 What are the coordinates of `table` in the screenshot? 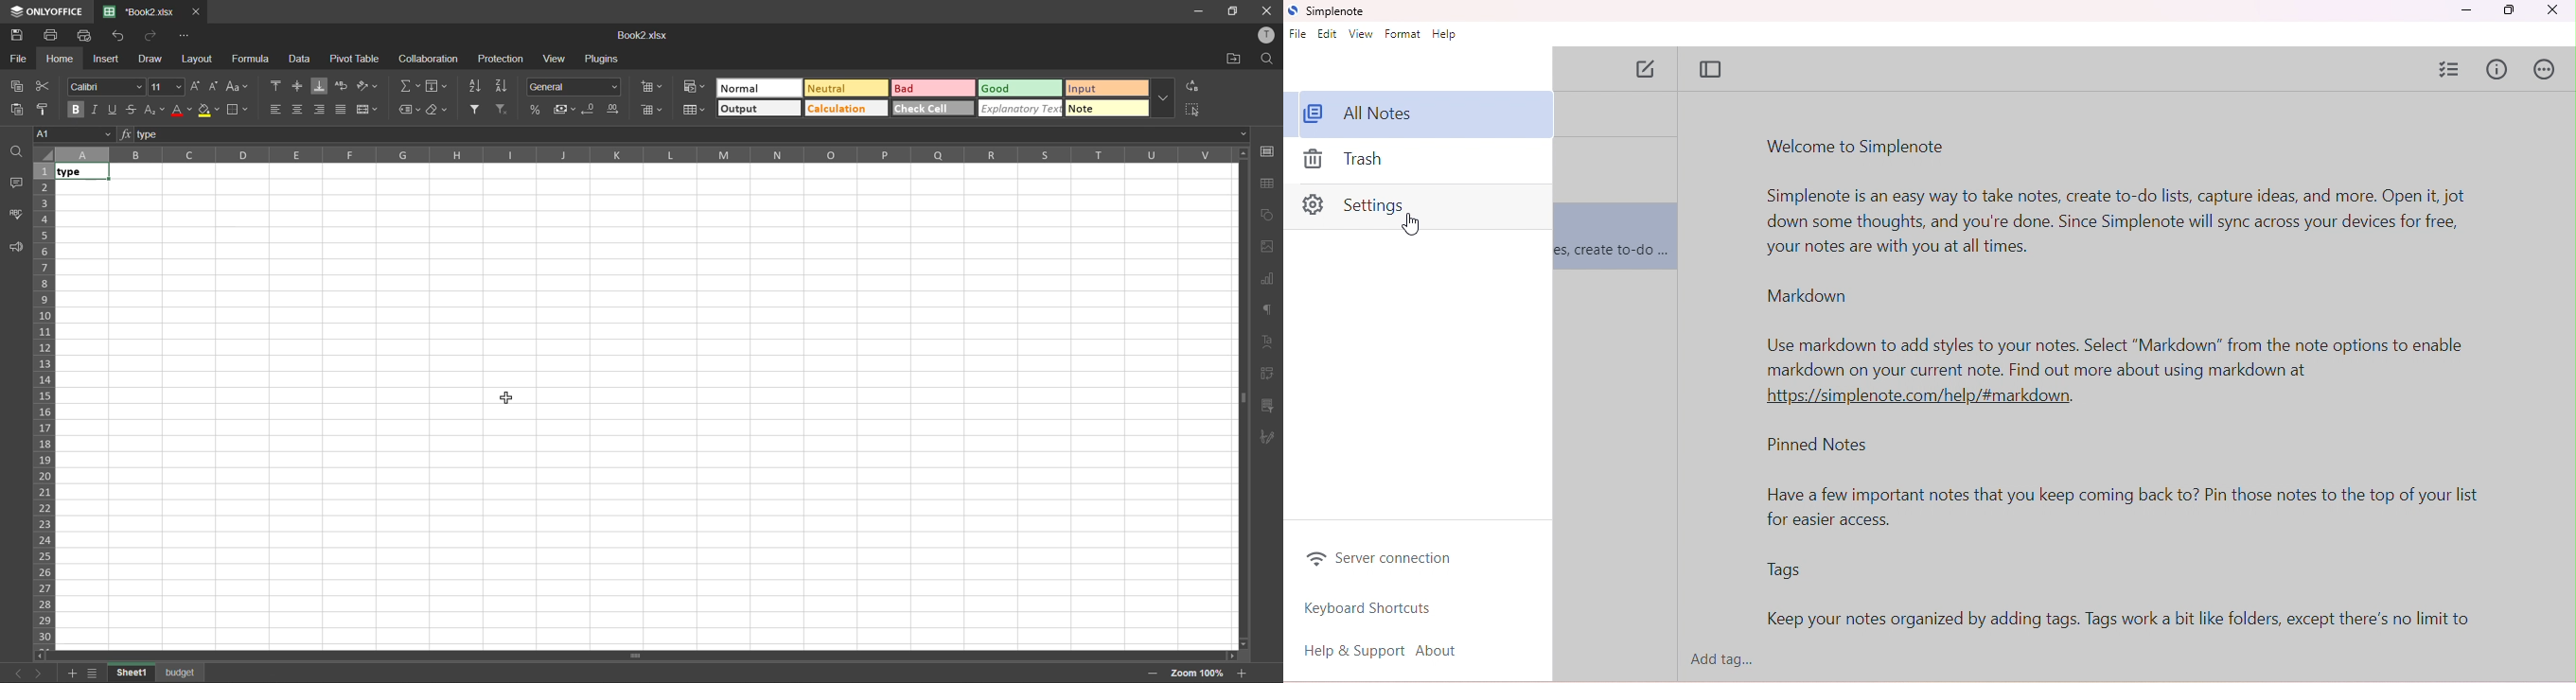 It's located at (1271, 183).